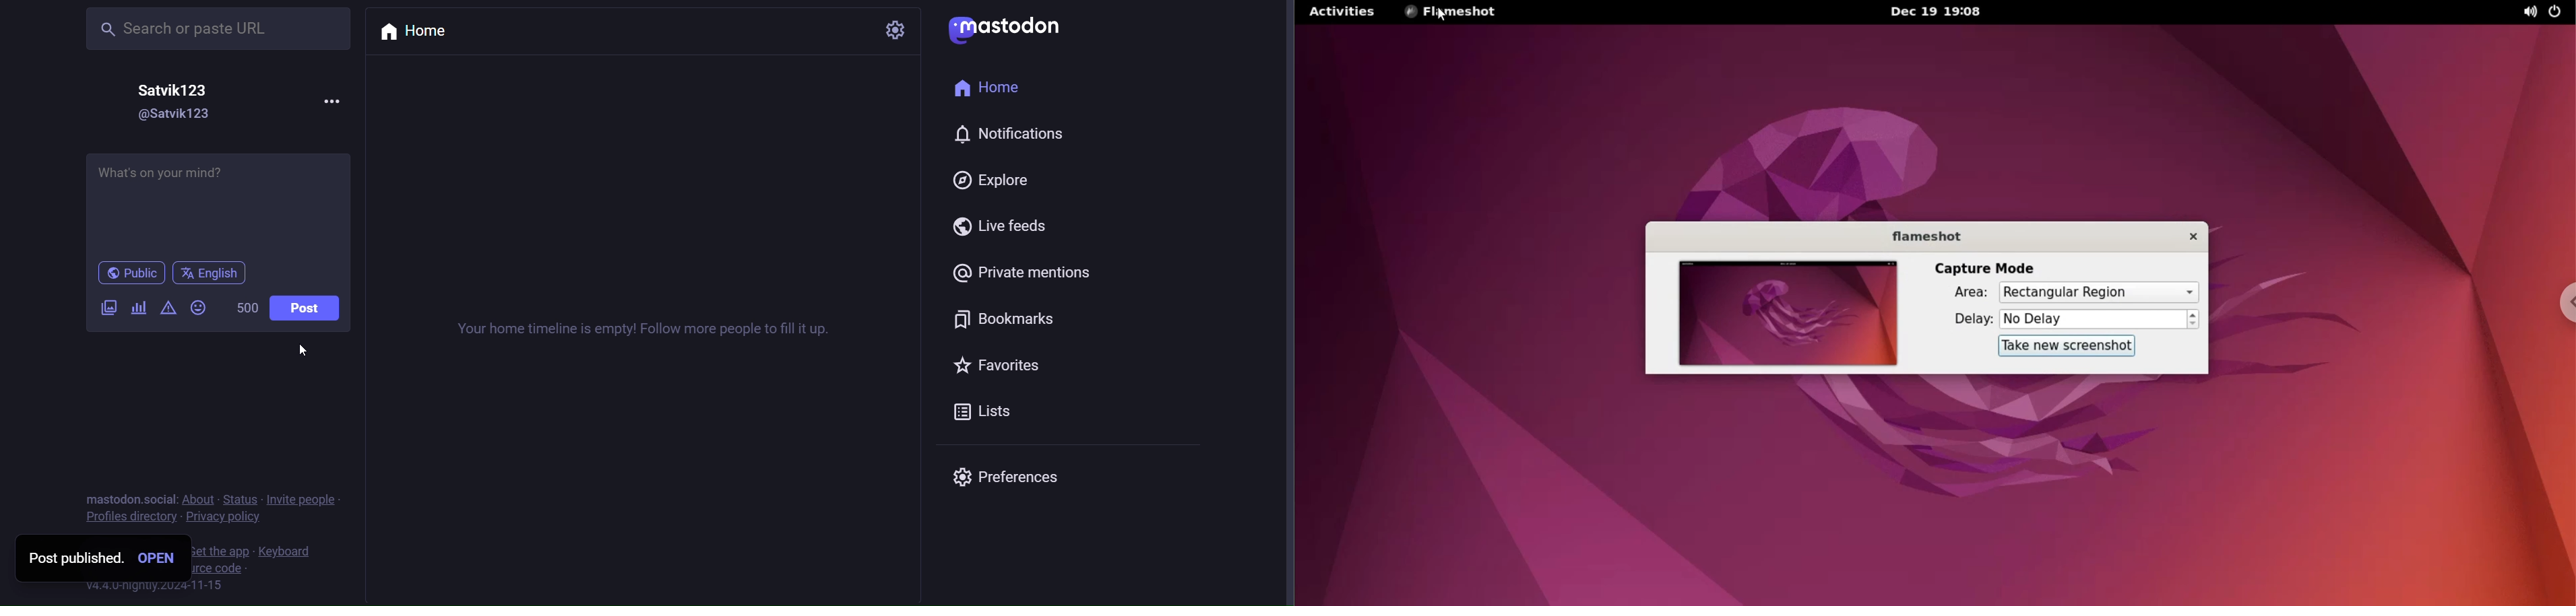 The image size is (2576, 616). I want to click on content warning, so click(166, 309).